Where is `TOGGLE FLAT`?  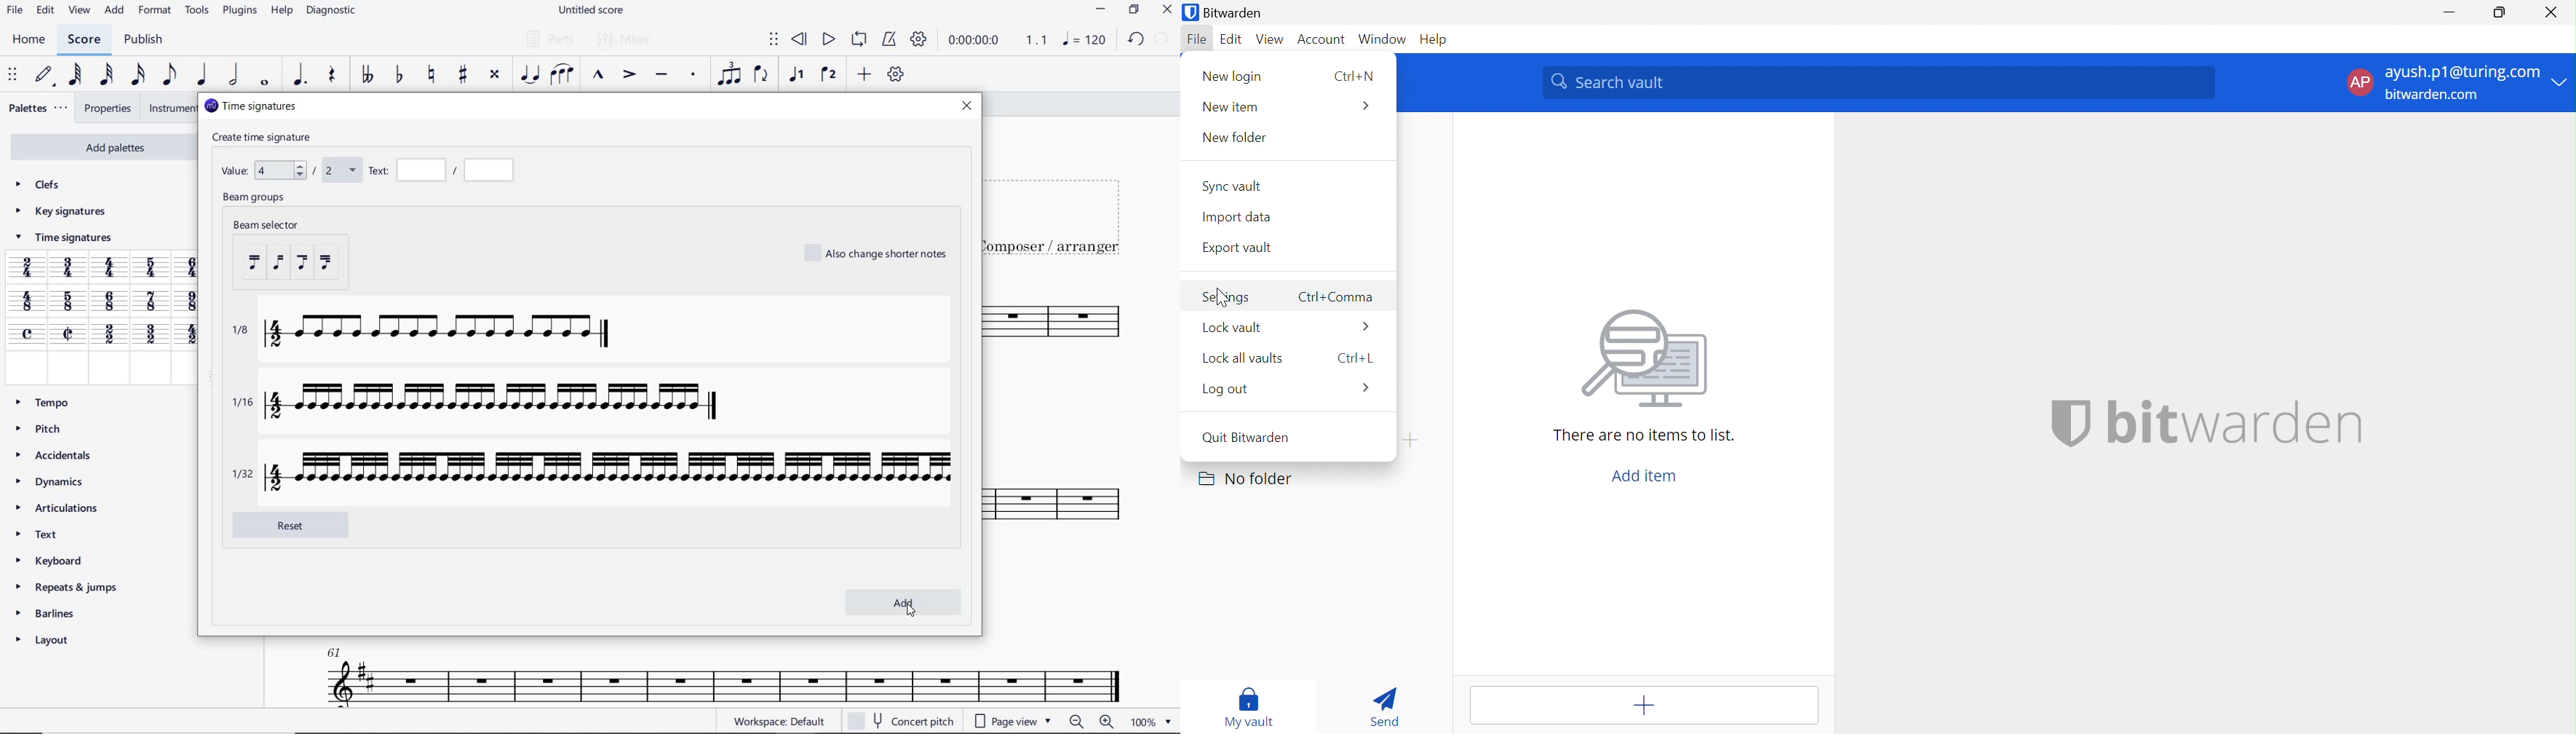 TOGGLE FLAT is located at coordinates (398, 75).